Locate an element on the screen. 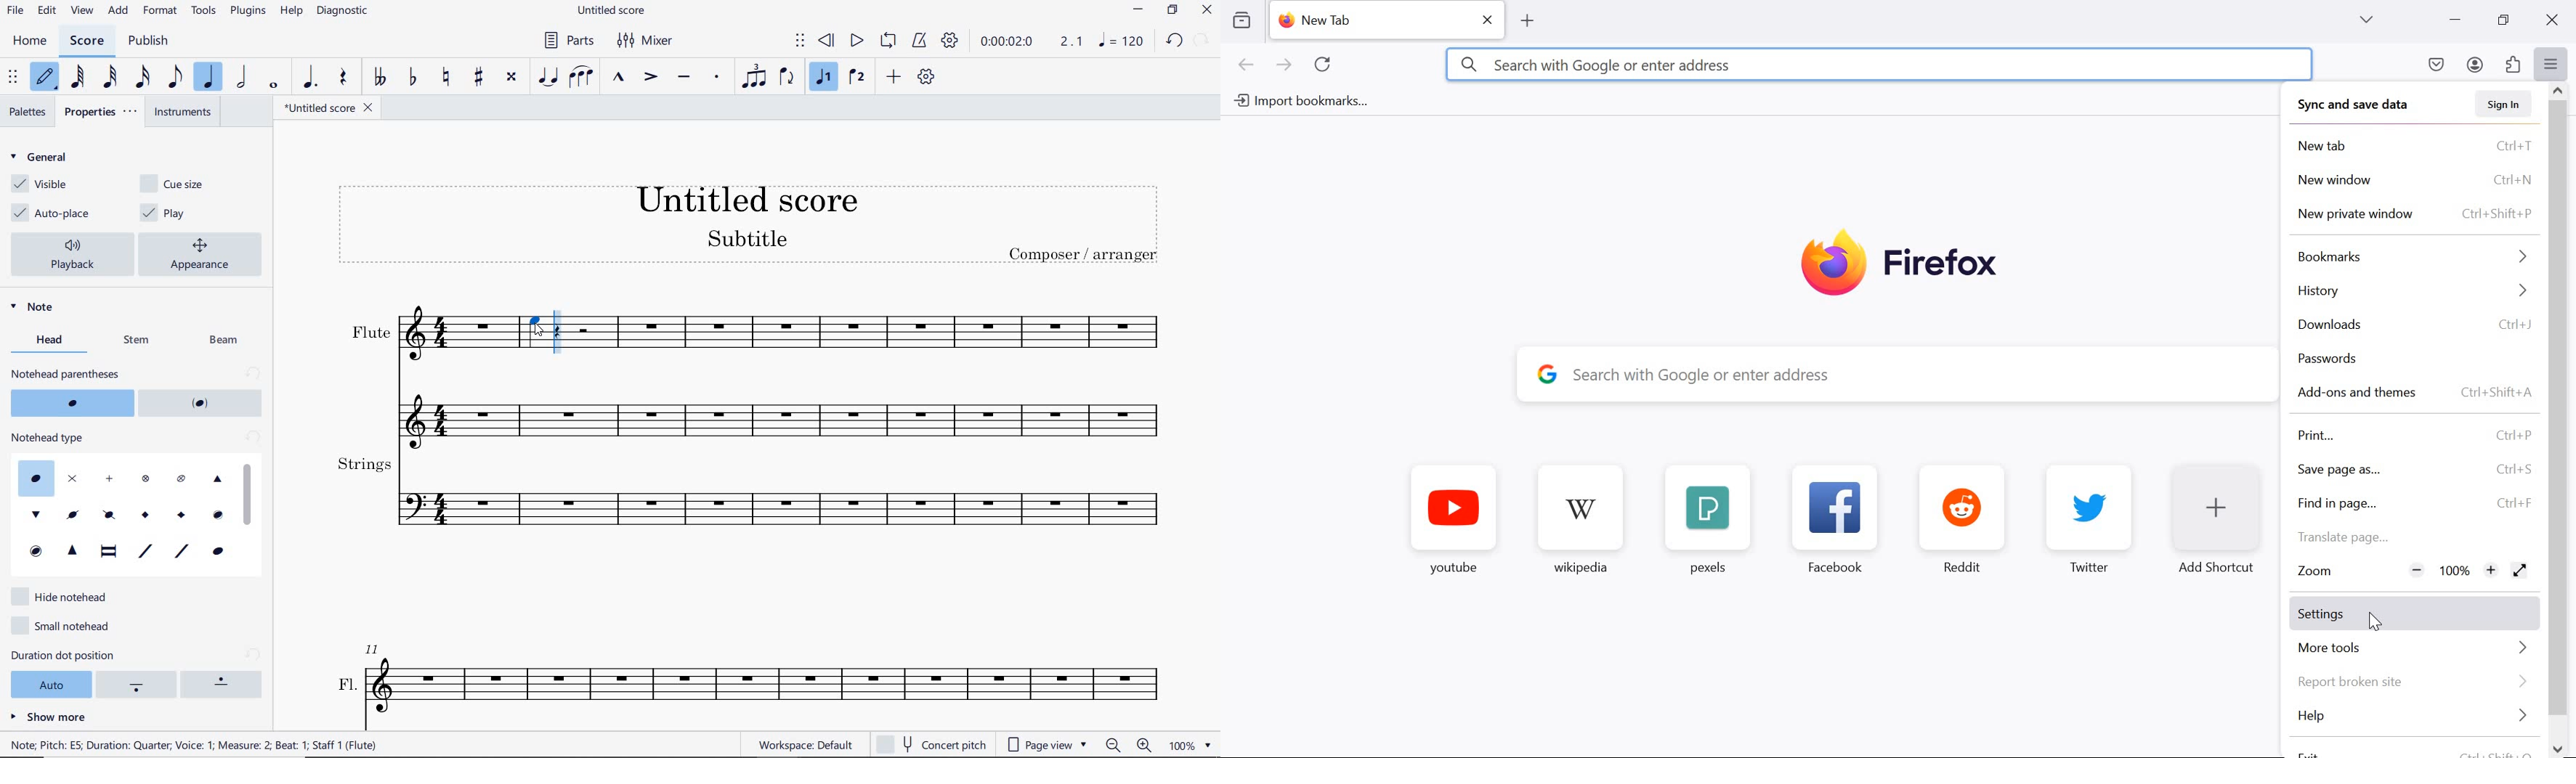 This screenshot has height=784, width=2576. play is located at coordinates (177, 213).